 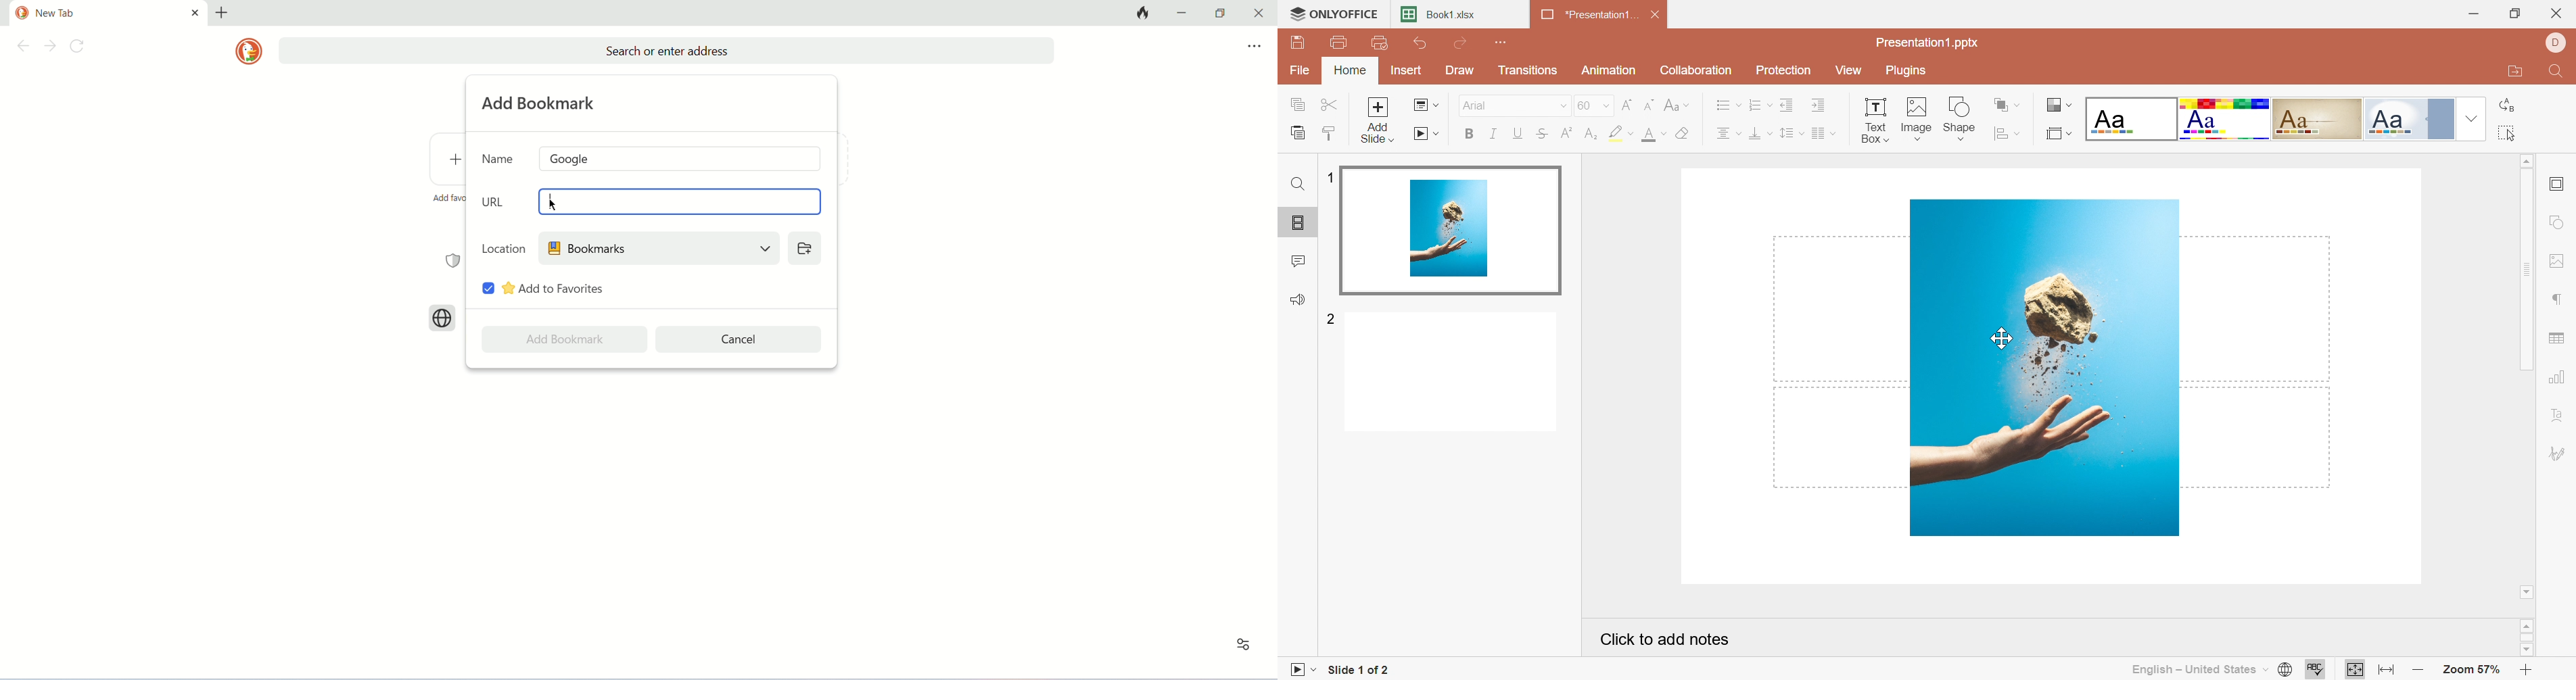 What do you see at coordinates (2468, 118) in the screenshot?
I see `Drop Down` at bounding box center [2468, 118].